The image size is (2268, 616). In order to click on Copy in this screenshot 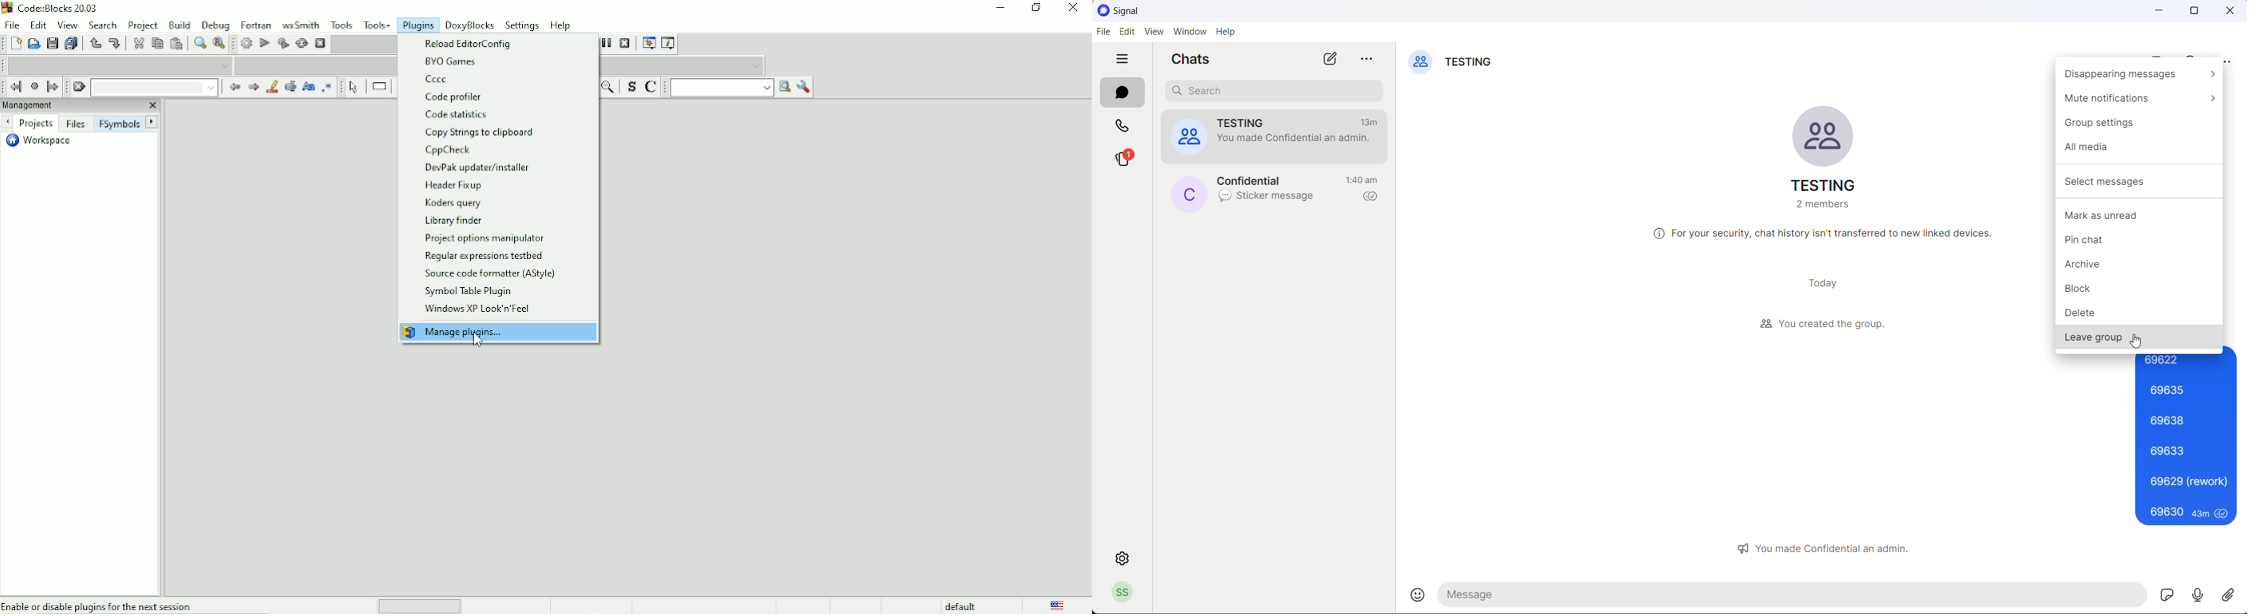, I will do `click(157, 43)`.